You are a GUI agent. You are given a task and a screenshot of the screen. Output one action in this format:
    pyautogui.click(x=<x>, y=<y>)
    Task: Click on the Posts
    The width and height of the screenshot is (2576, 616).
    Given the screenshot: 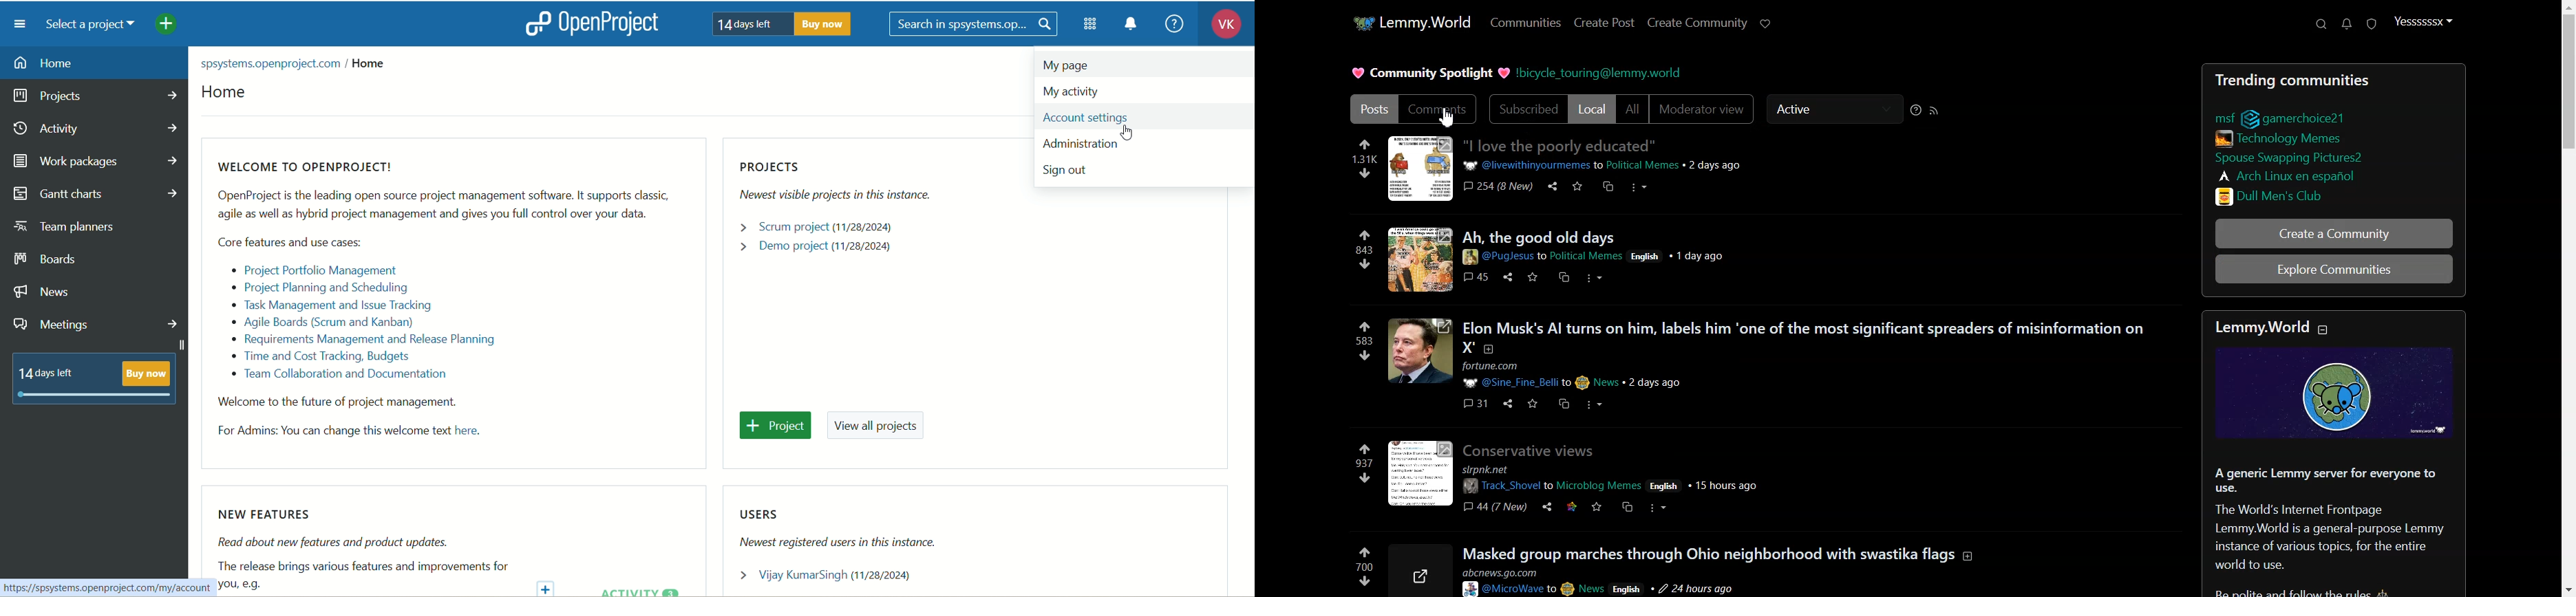 What is the action you would take?
    pyautogui.click(x=1561, y=145)
    